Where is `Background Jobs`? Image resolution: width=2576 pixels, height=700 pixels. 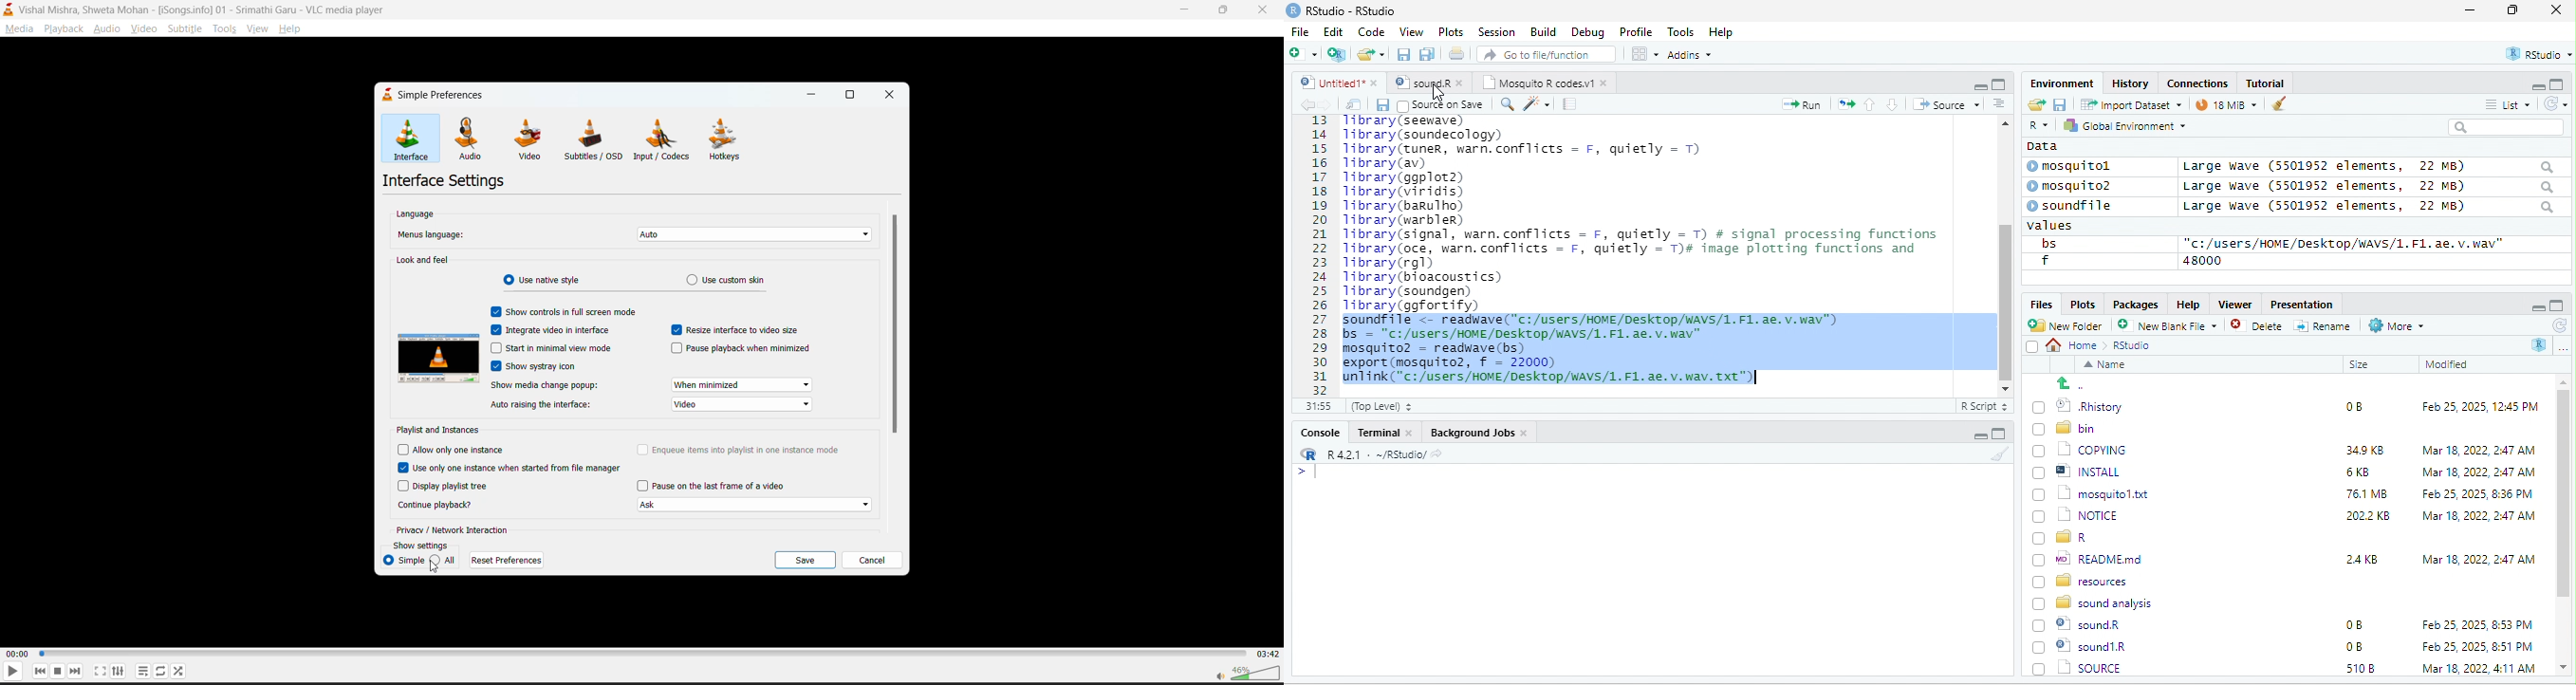
Background Jobs is located at coordinates (1478, 432).